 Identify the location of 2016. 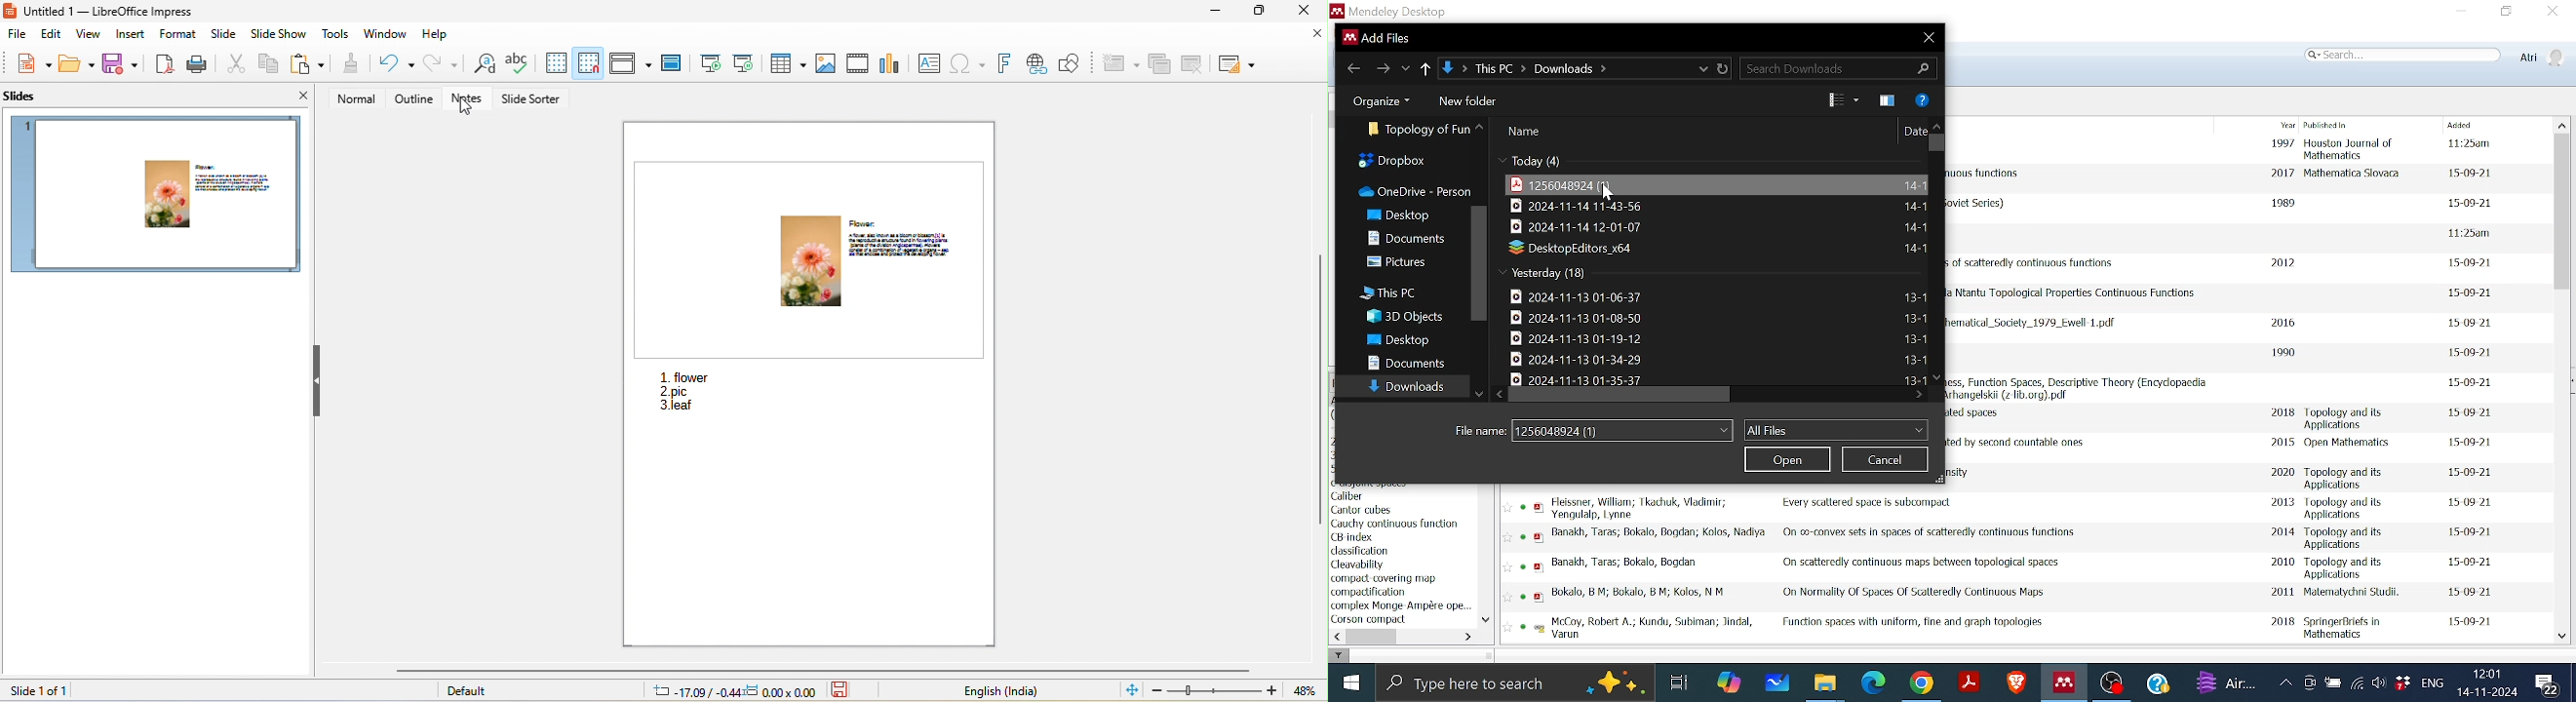
(2285, 323).